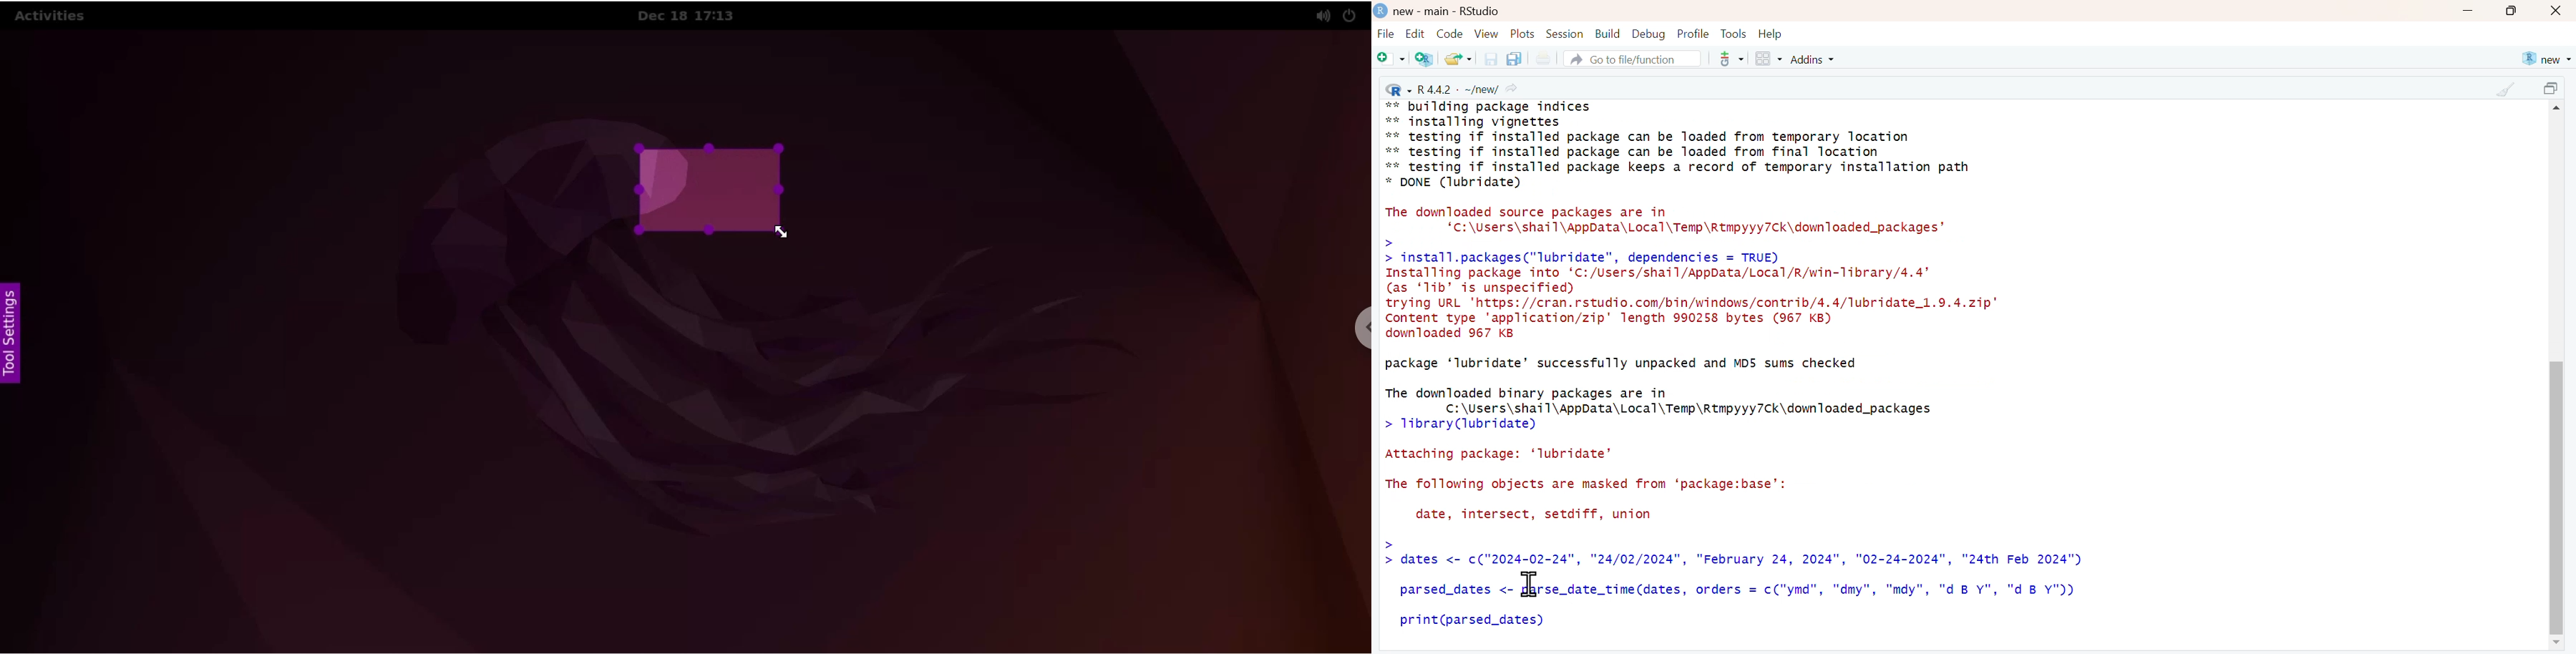 This screenshot has height=672, width=2576. I want to click on Create a project, so click(1425, 58).